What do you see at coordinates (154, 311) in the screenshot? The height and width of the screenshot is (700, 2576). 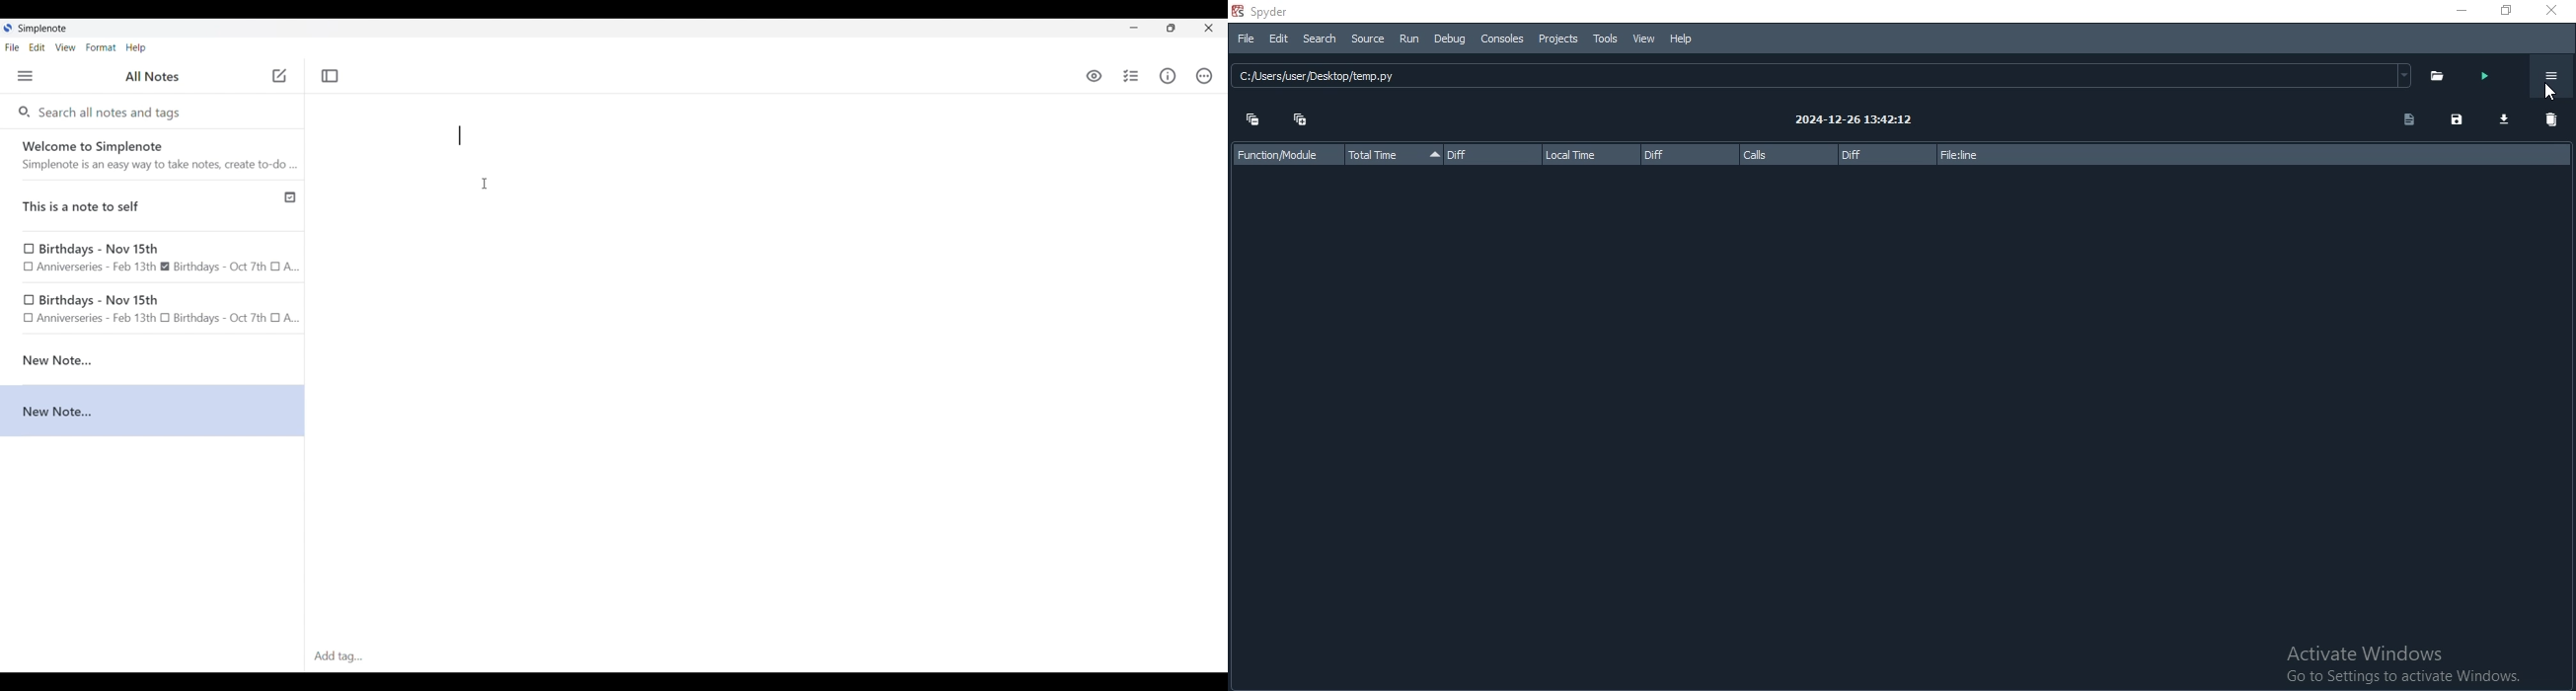 I see `birthday note` at bounding box center [154, 311].